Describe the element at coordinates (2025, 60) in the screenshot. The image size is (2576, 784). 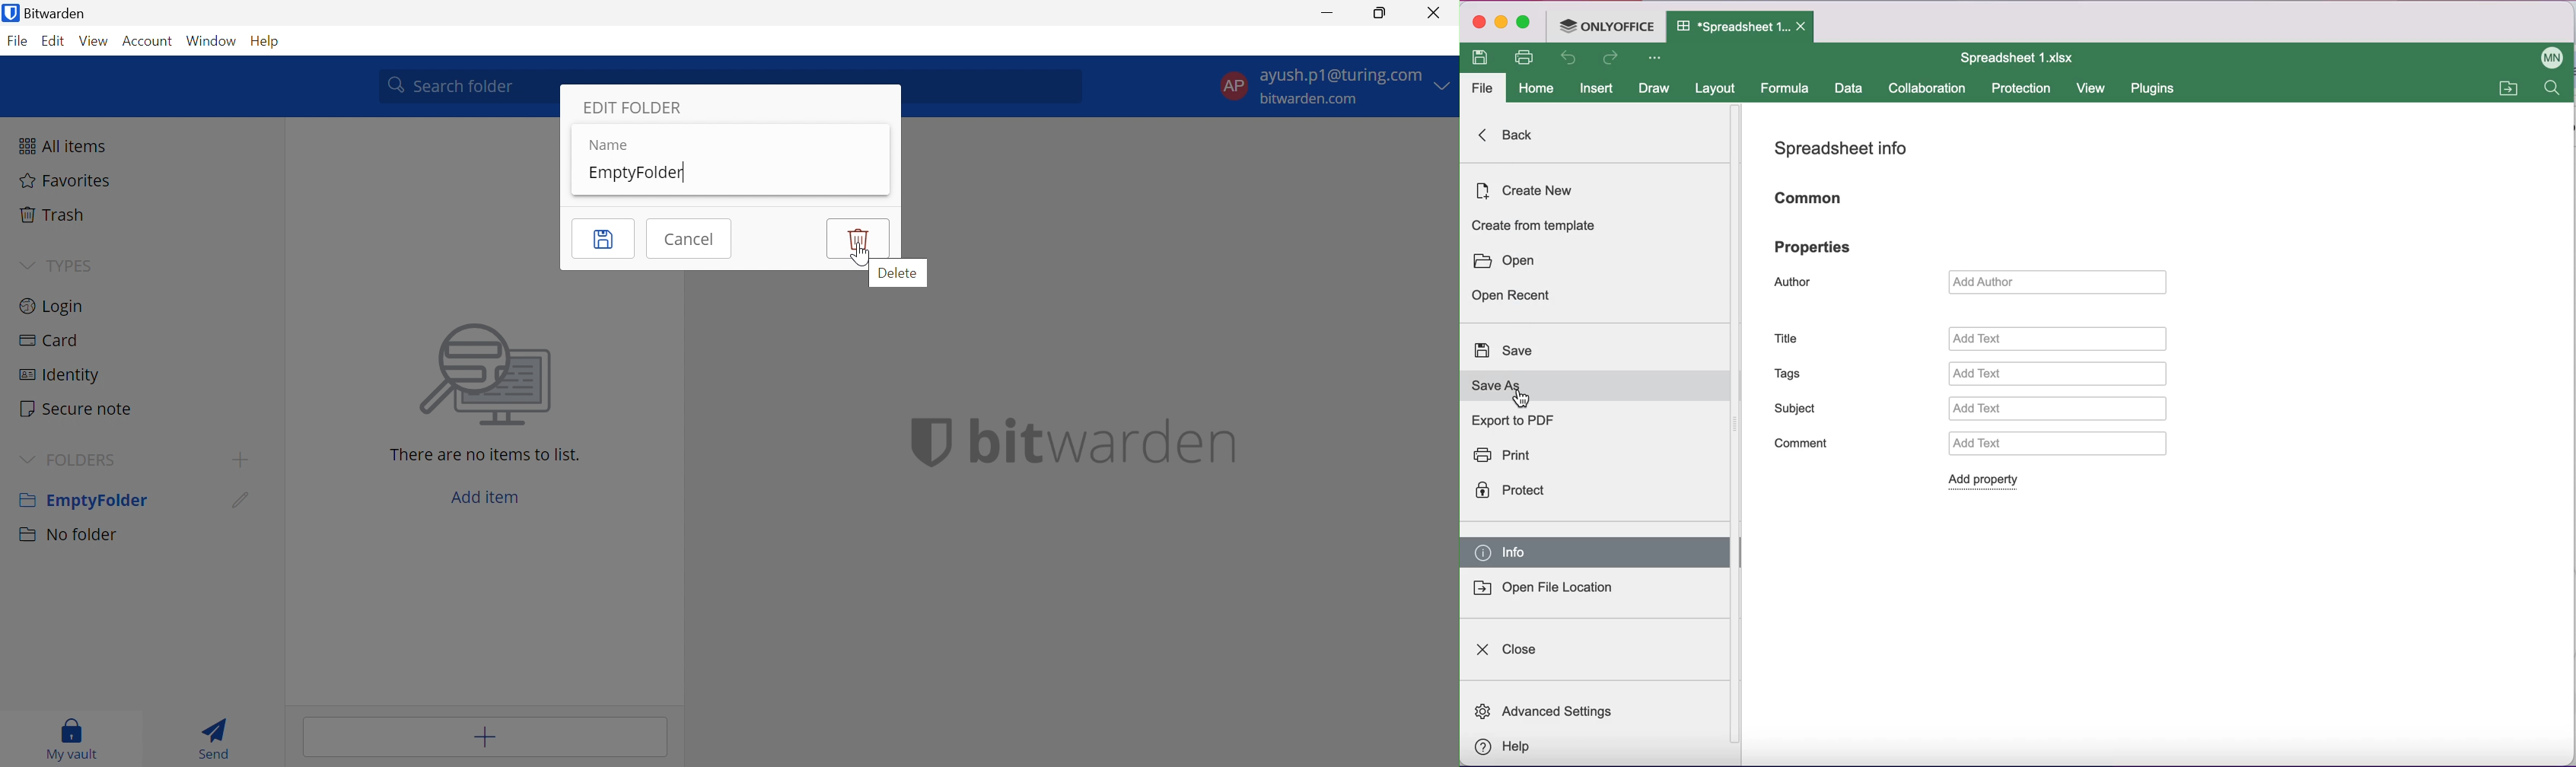
I see `spreadsheet 1.xlsx` at that location.